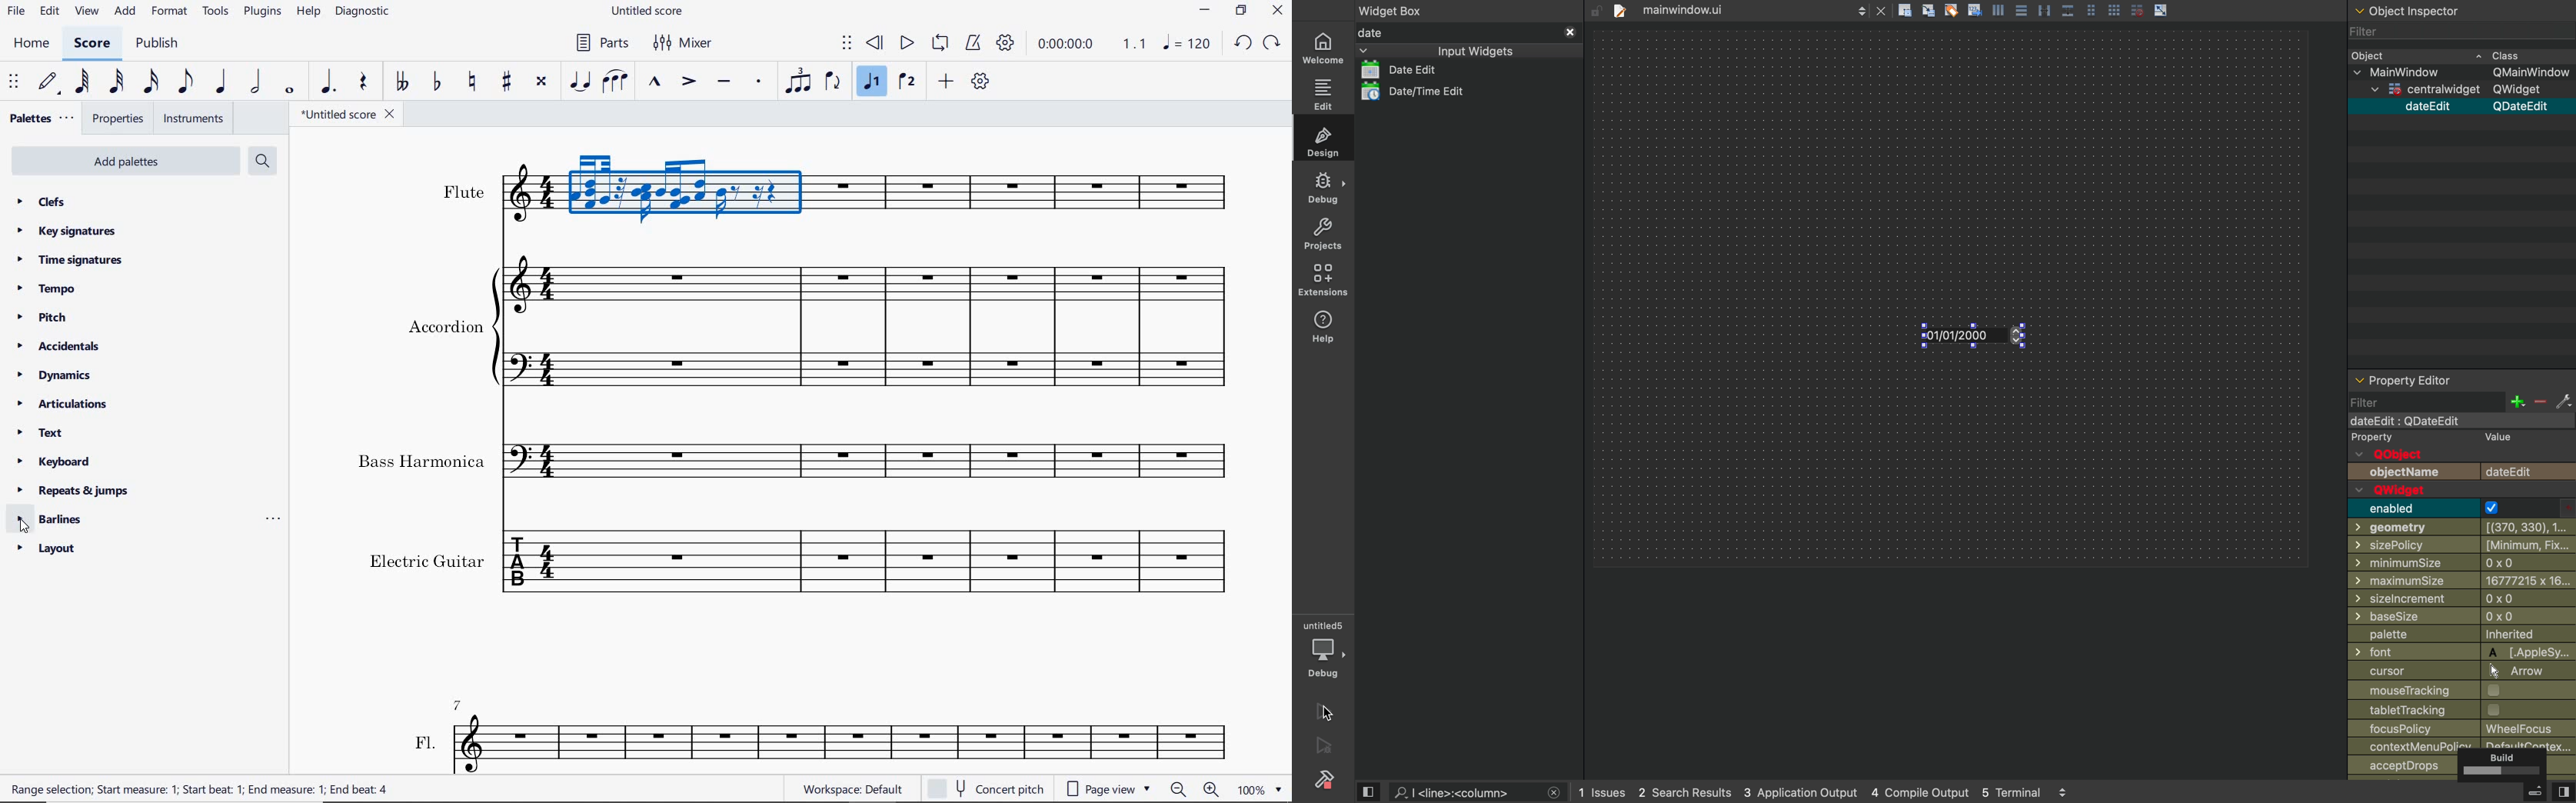 This screenshot has height=812, width=2576. What do you see at coordinates (73, 491) in the screenshot?
I see `repeats & jumps` at bounding box center [73, 491].